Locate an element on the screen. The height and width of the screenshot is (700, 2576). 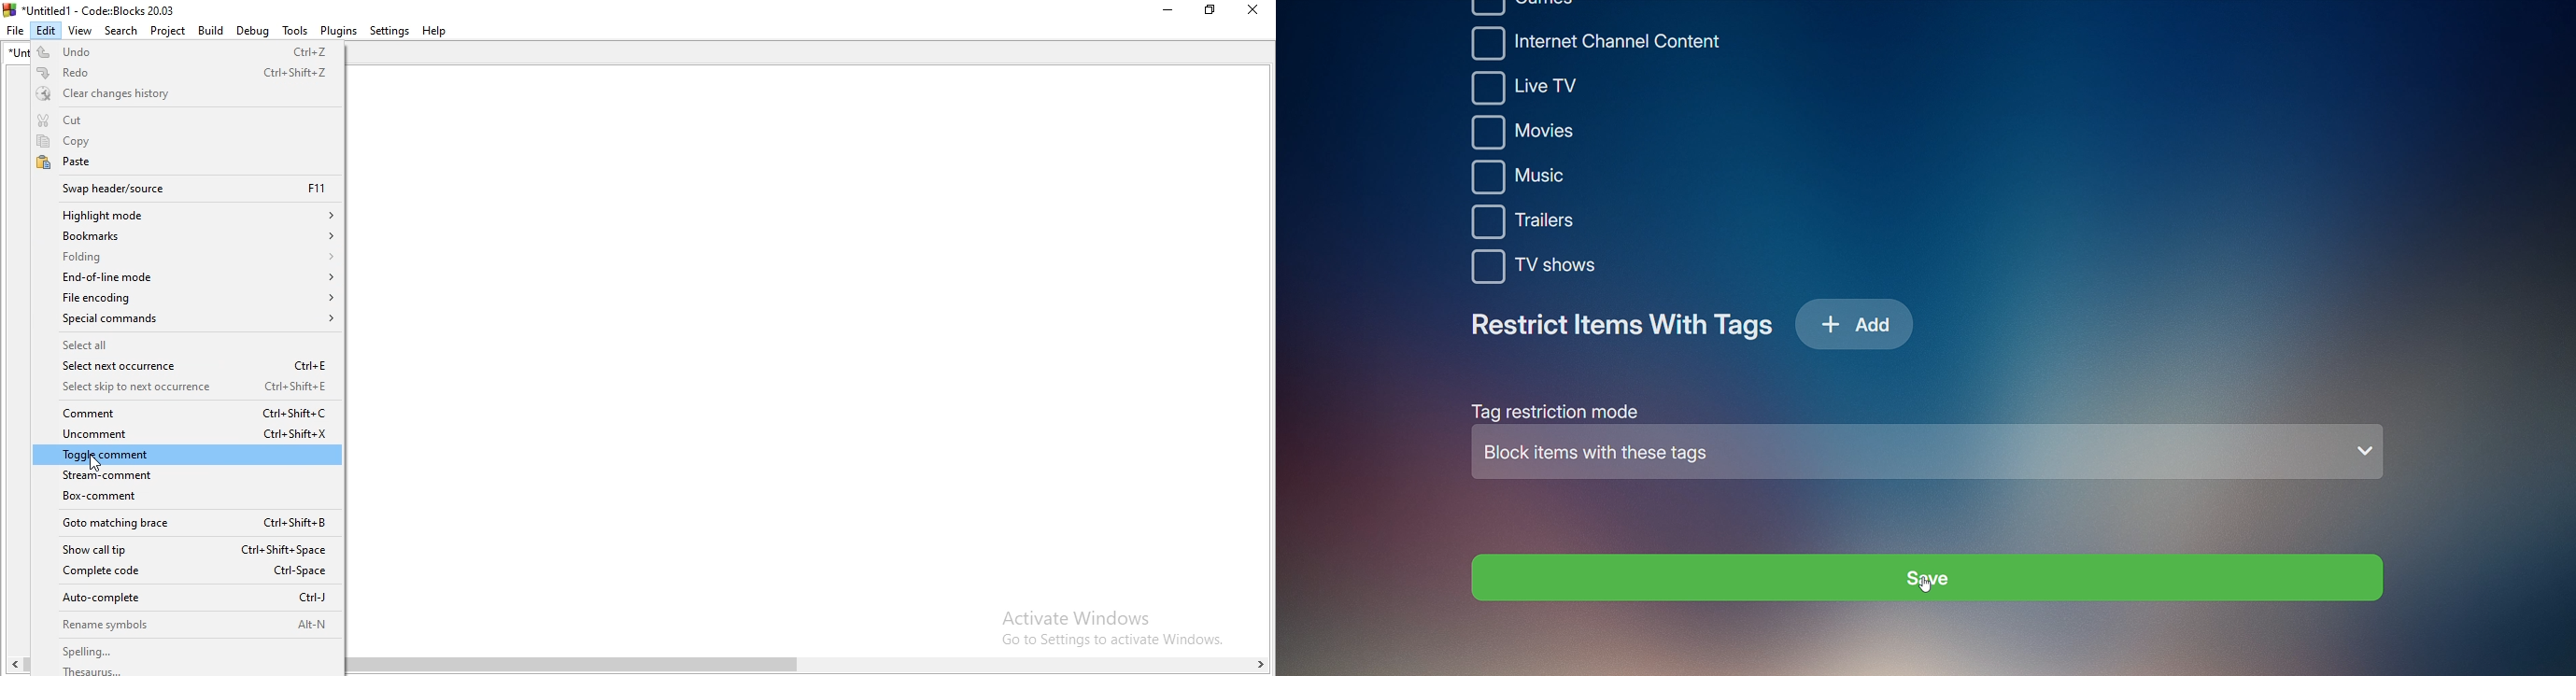
Restrict Items With Tags is located at coordinates (1624, 331).